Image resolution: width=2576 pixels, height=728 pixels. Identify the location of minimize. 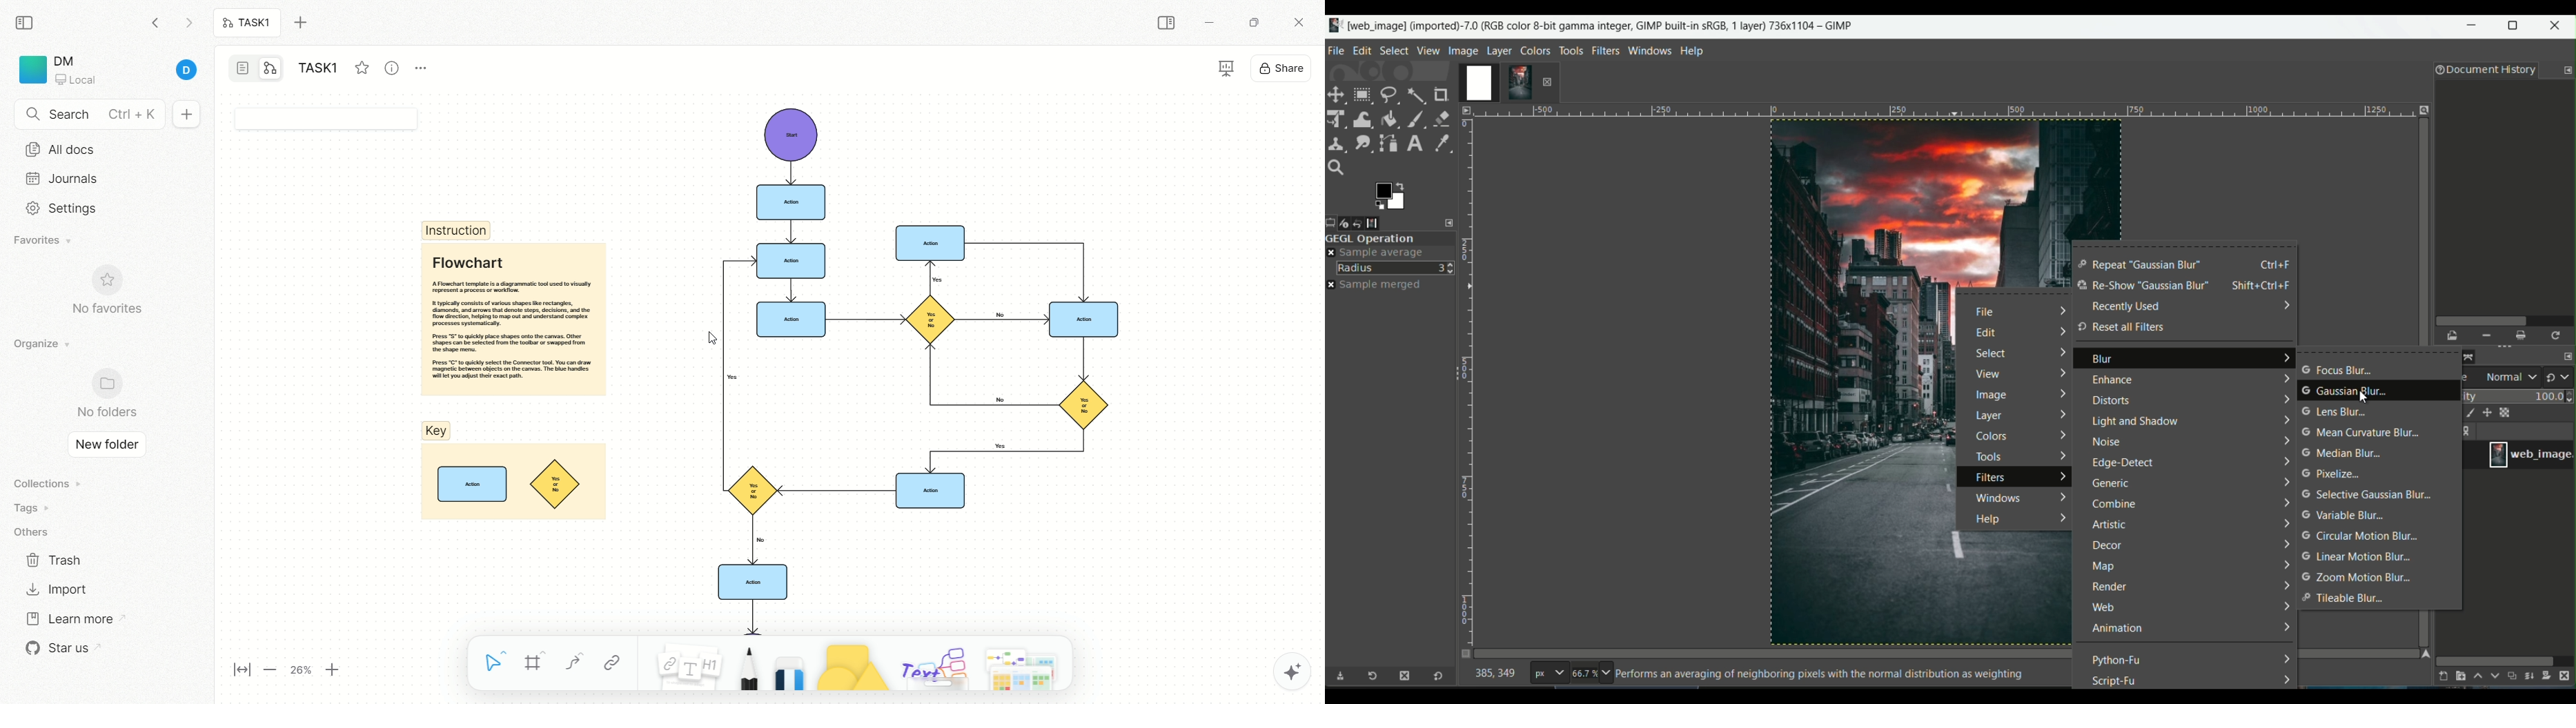
(1208, 25).